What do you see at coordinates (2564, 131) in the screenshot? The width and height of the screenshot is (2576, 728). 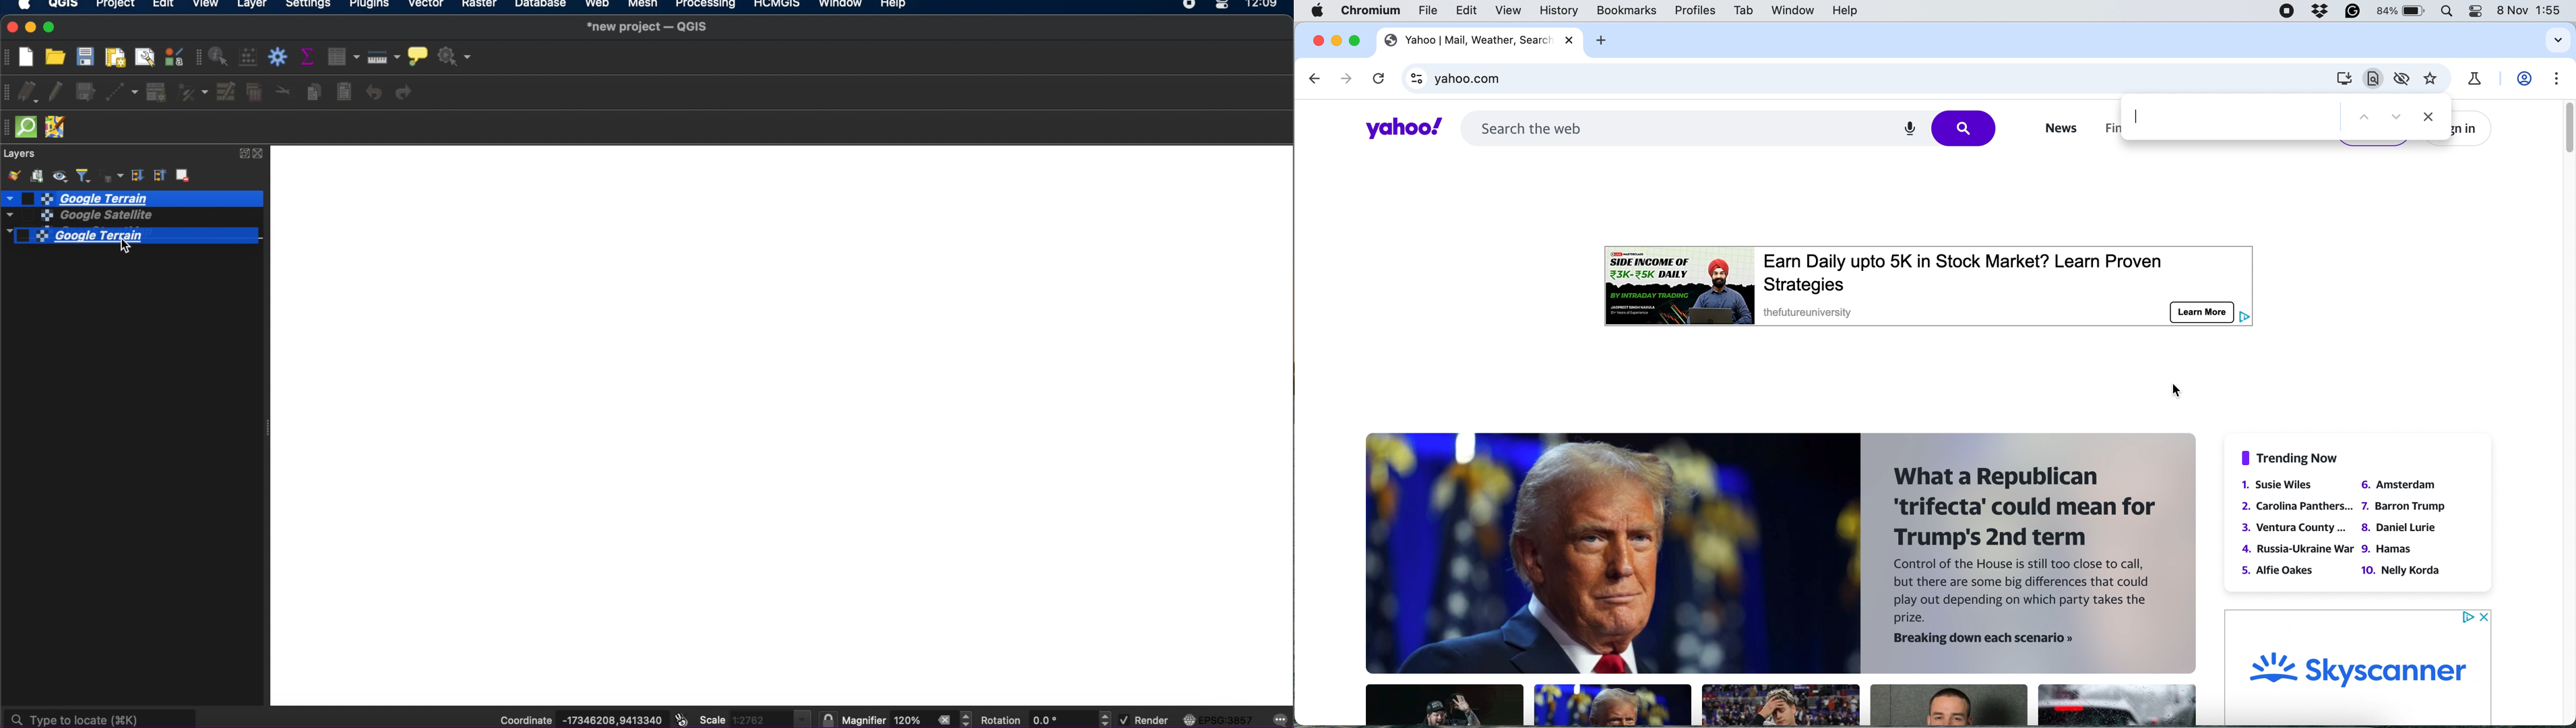 I see `vertical scroll bar` at bounding box center [2564, 131].